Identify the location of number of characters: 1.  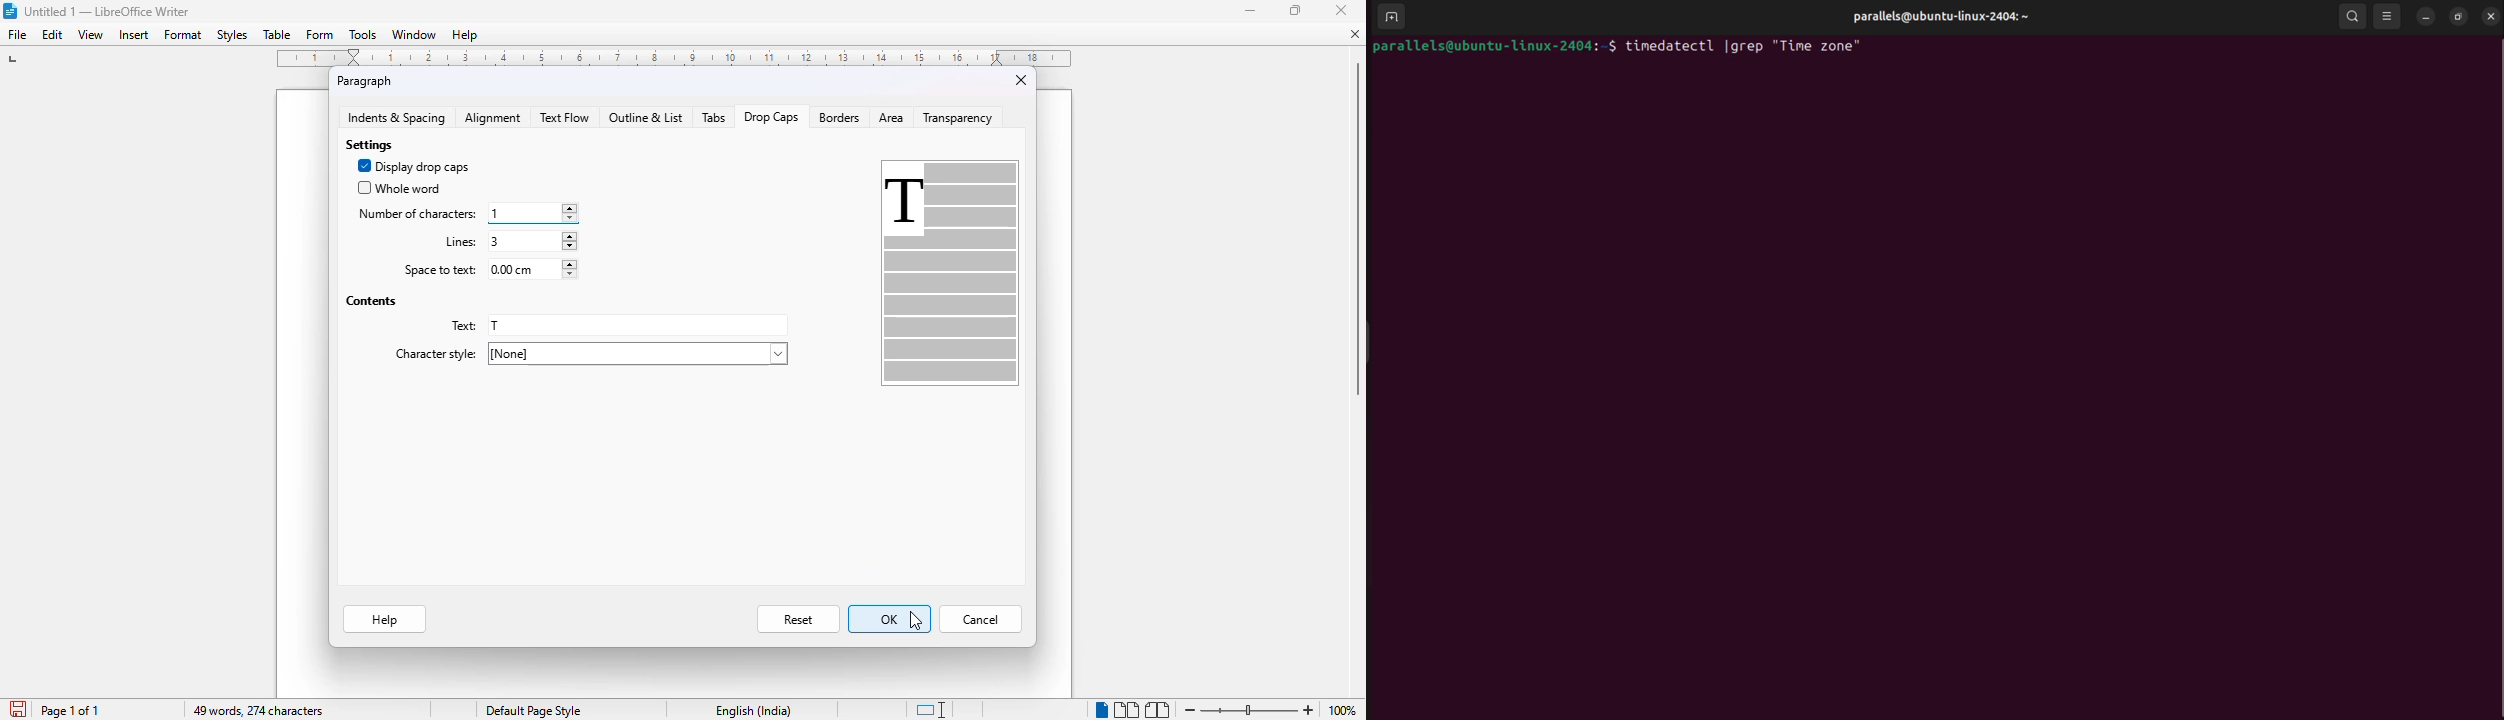
(465, 212).